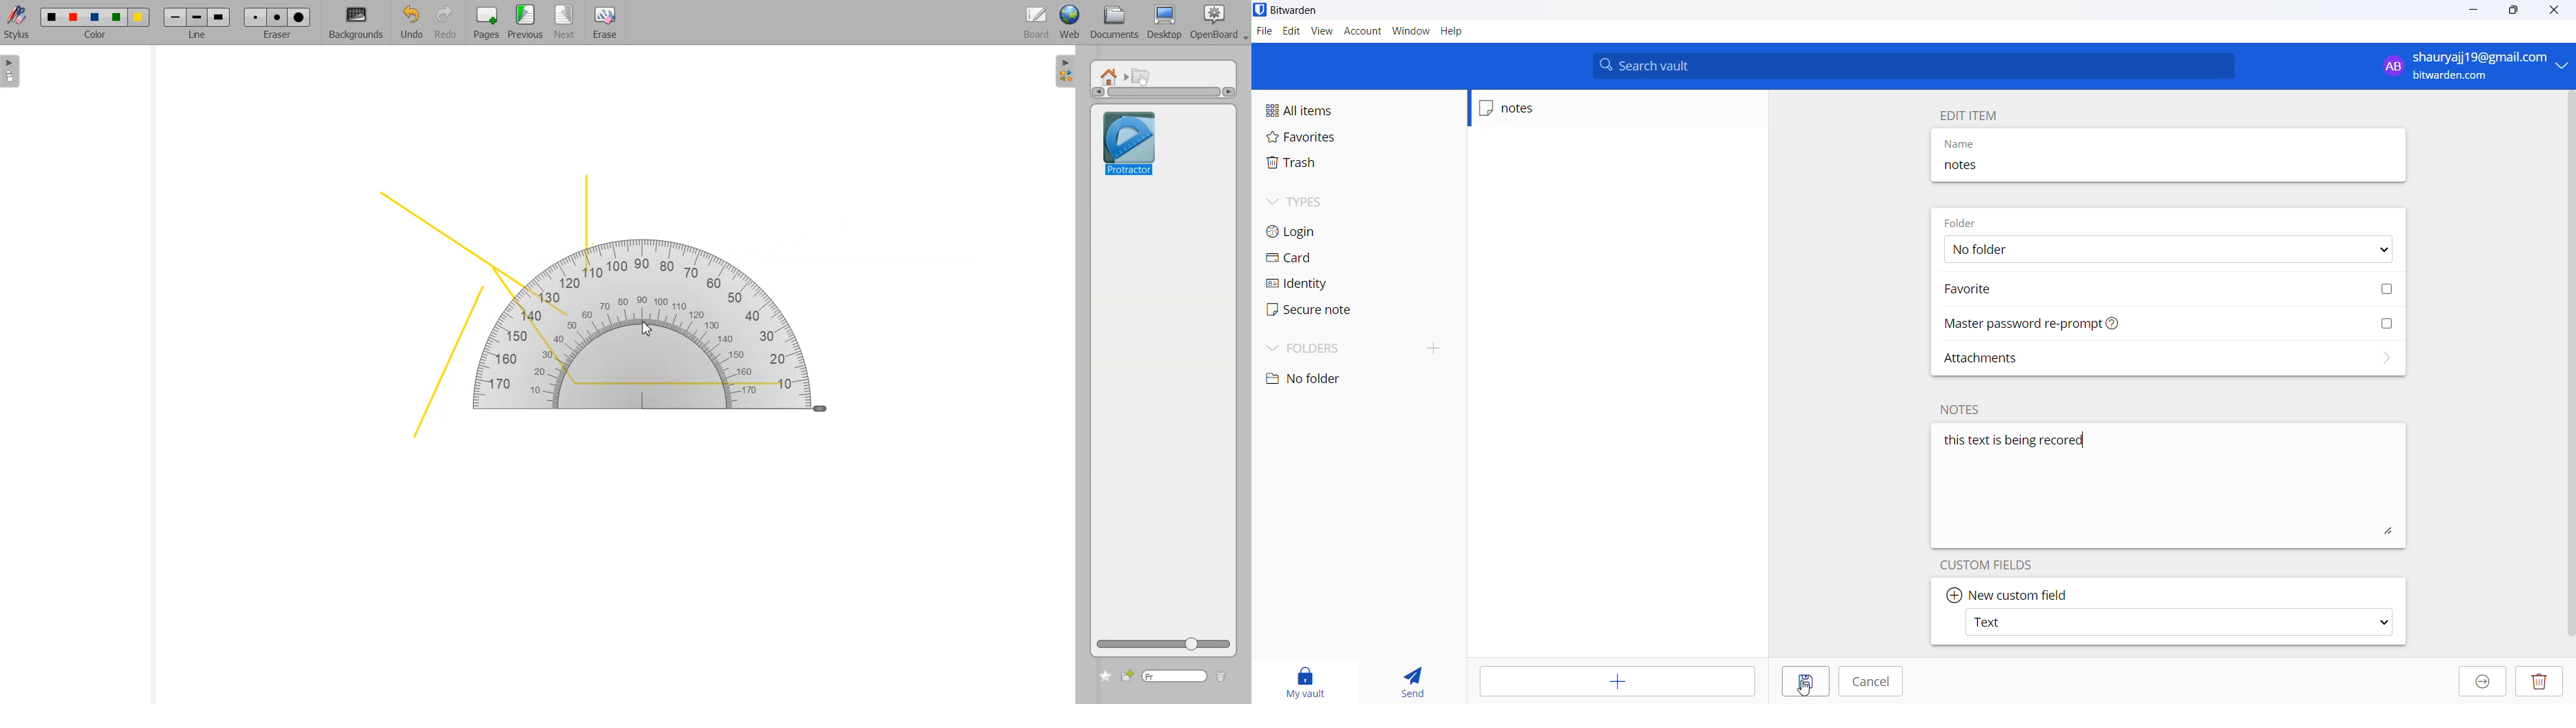  What do you see at coordinates (2170, 288) in the screenshot?
I see `favorite` at bounding box center [2170, 288].